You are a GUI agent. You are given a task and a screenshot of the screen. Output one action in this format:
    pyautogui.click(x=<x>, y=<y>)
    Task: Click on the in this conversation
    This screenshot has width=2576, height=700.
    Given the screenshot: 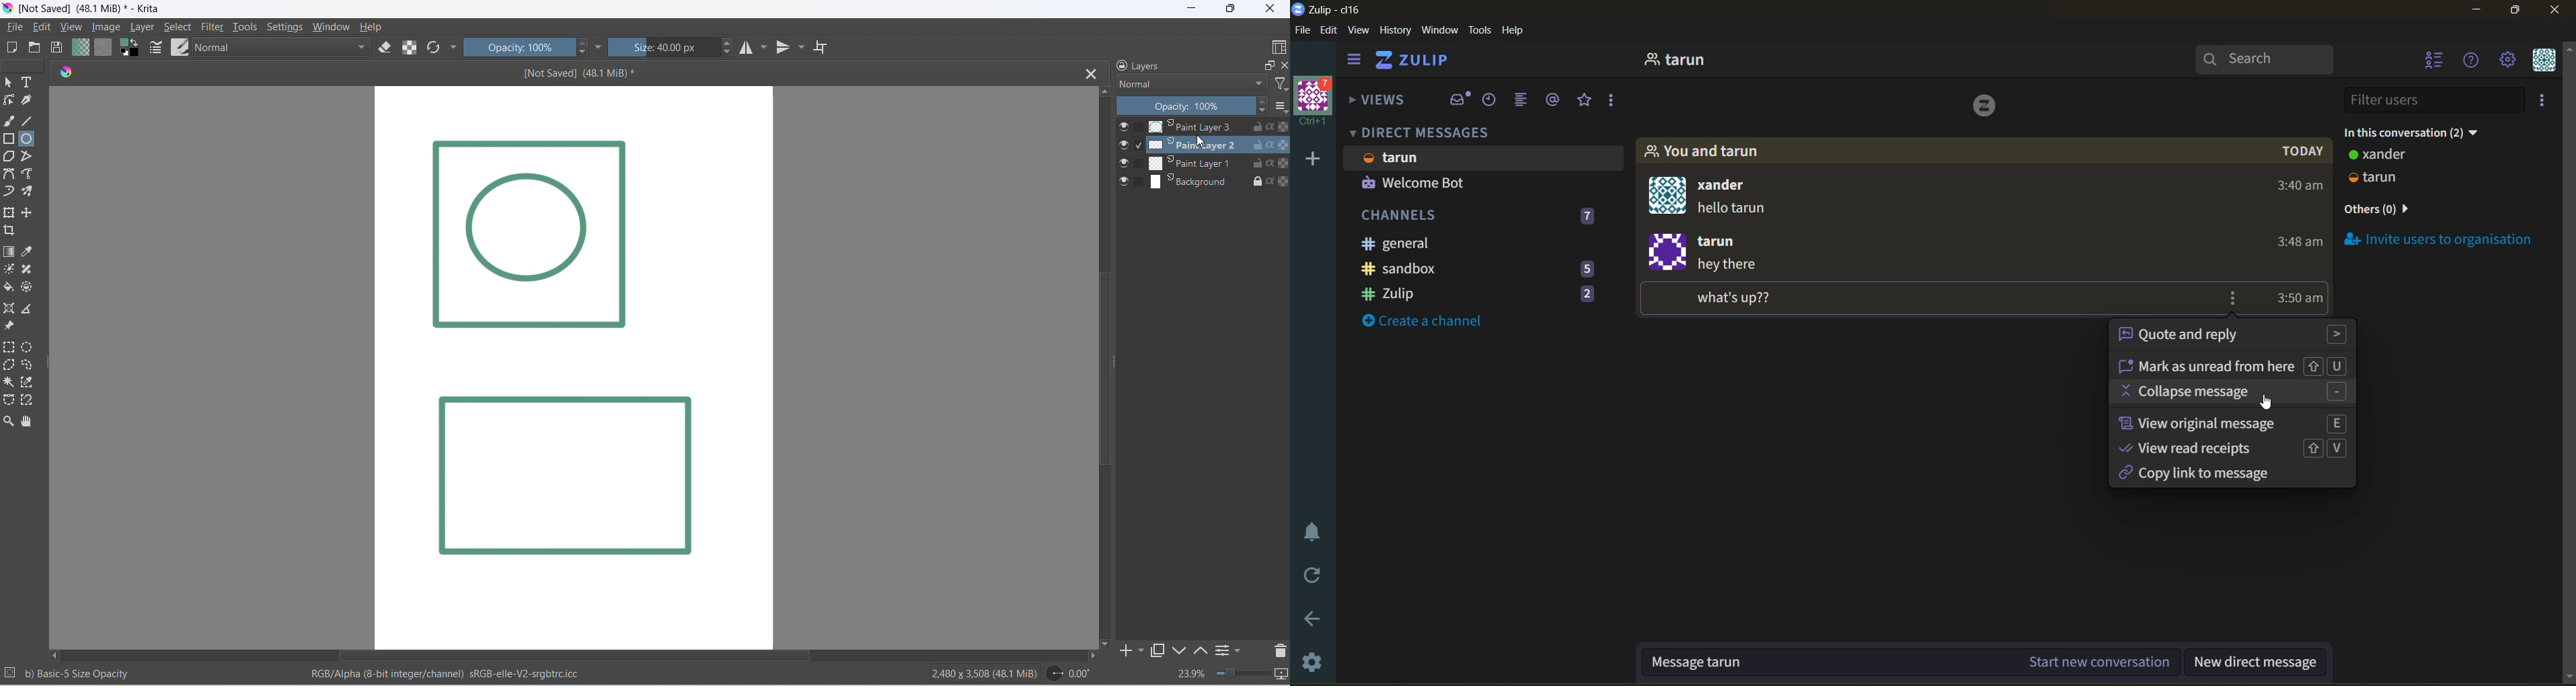 What is the action you would take?
    pyautogui.click(x=2419, y=133)
    